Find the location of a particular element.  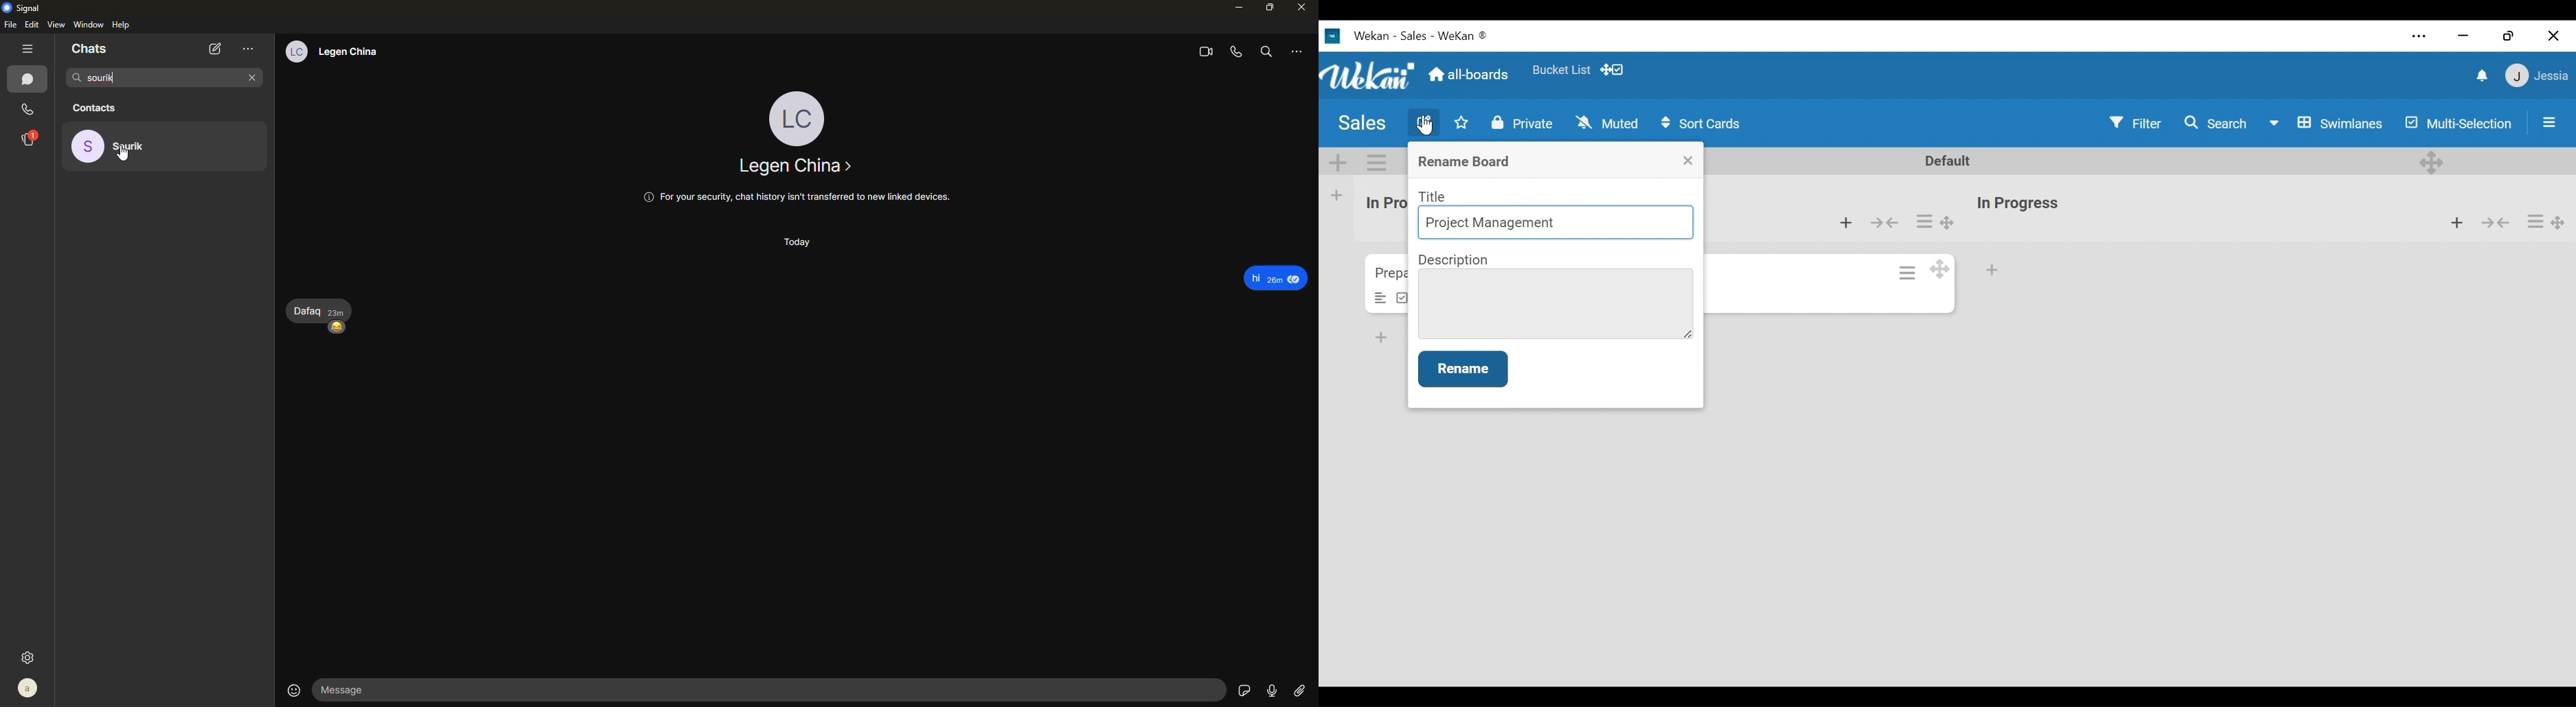

Muted is located at coordinates (1608, 123).